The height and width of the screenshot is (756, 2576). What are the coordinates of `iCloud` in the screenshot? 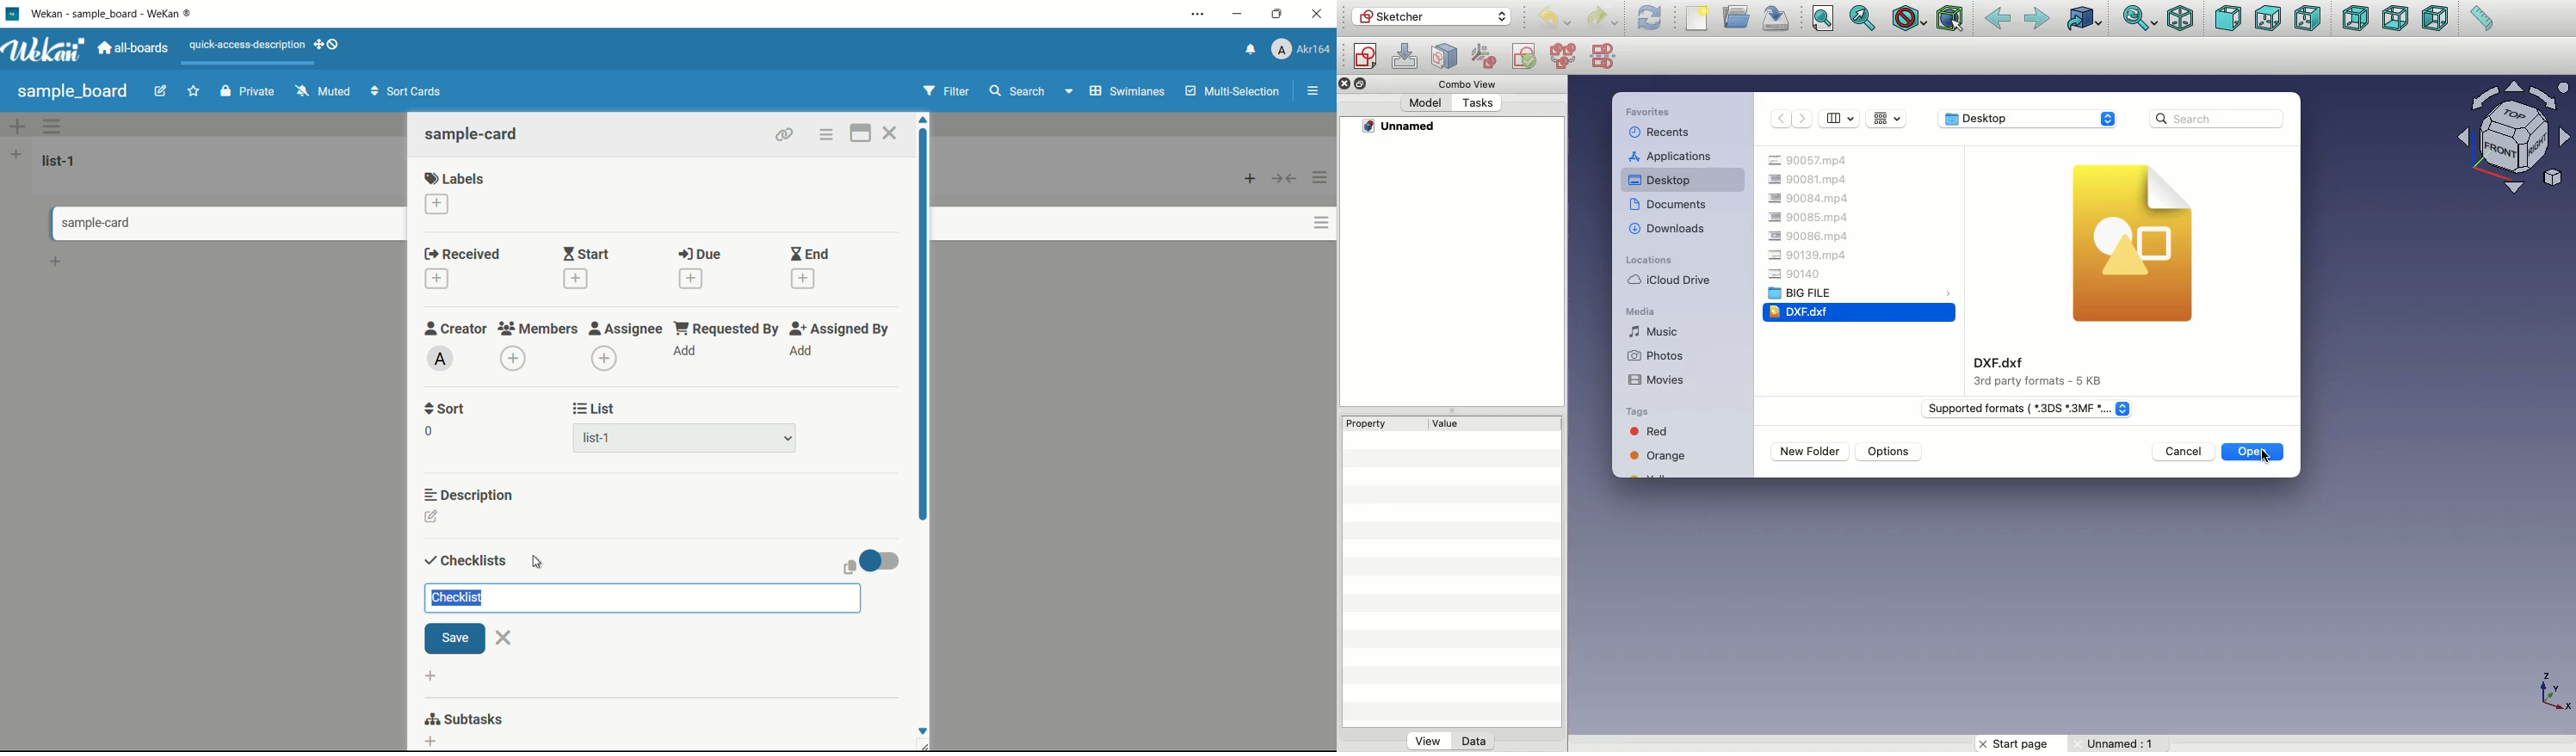 It's located at (1670, 280).